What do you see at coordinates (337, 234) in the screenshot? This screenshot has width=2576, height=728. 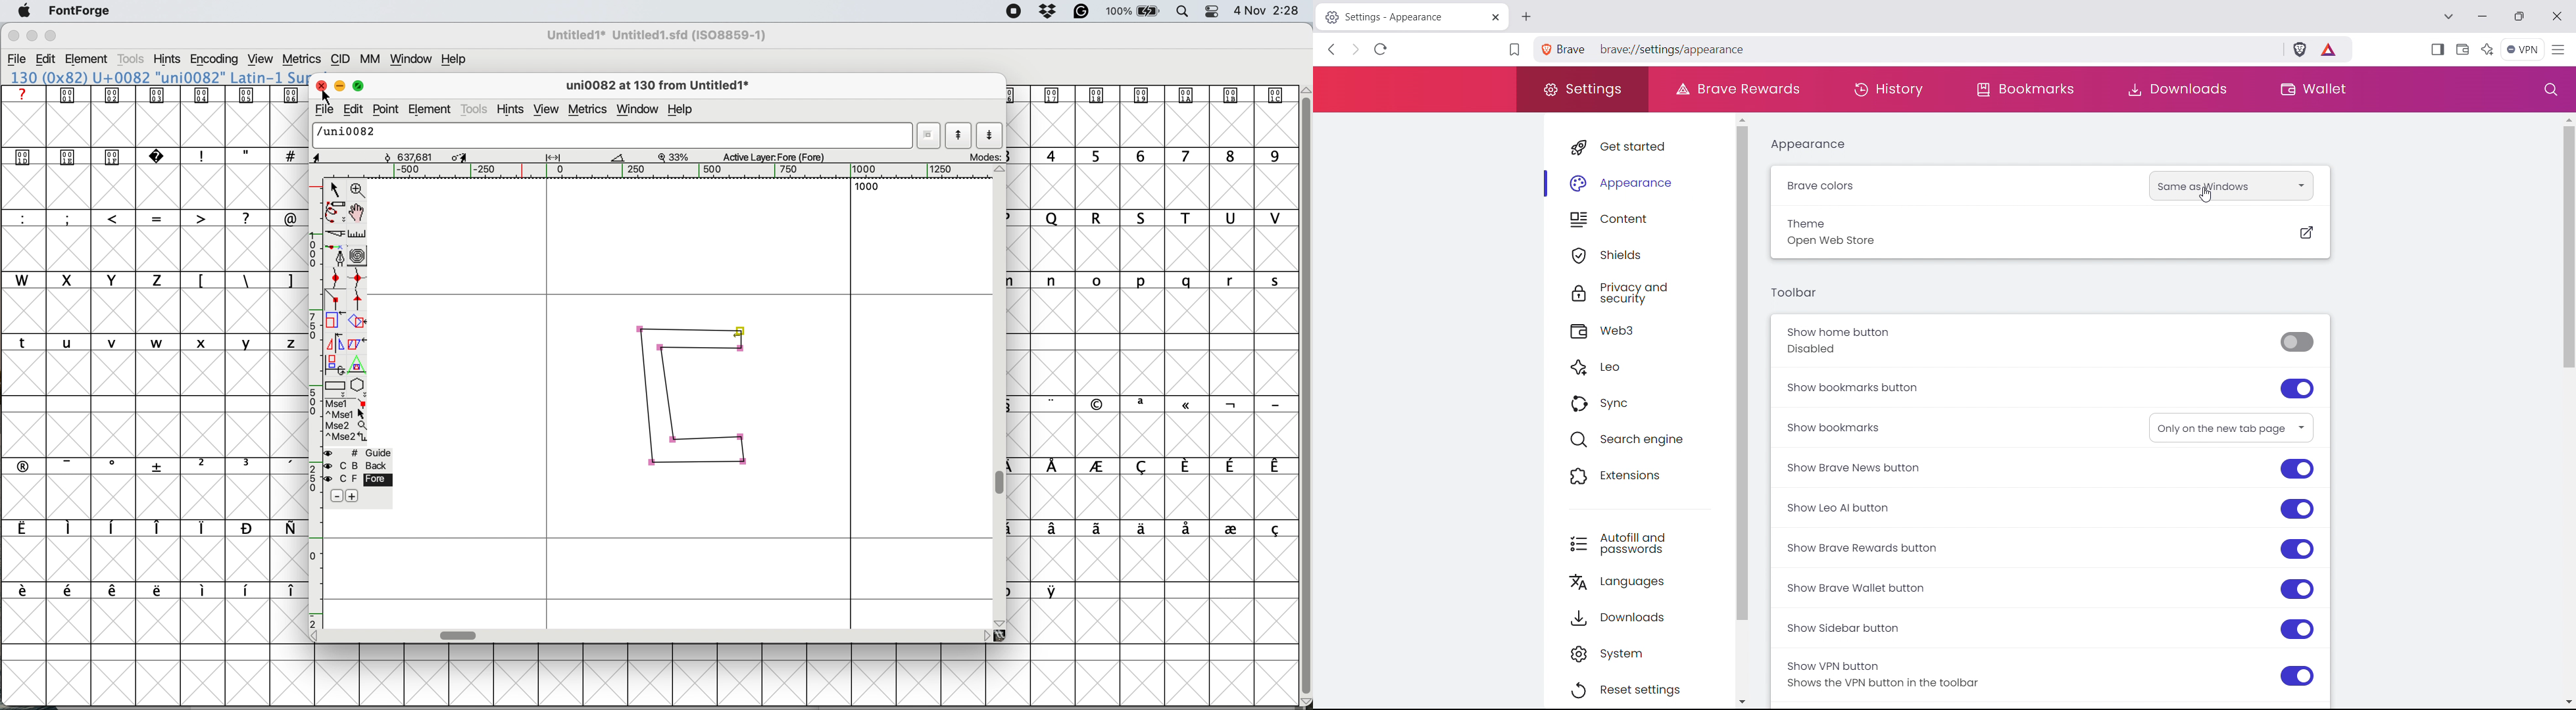 I see `cut splines in two` at bounding box center [337, 234].